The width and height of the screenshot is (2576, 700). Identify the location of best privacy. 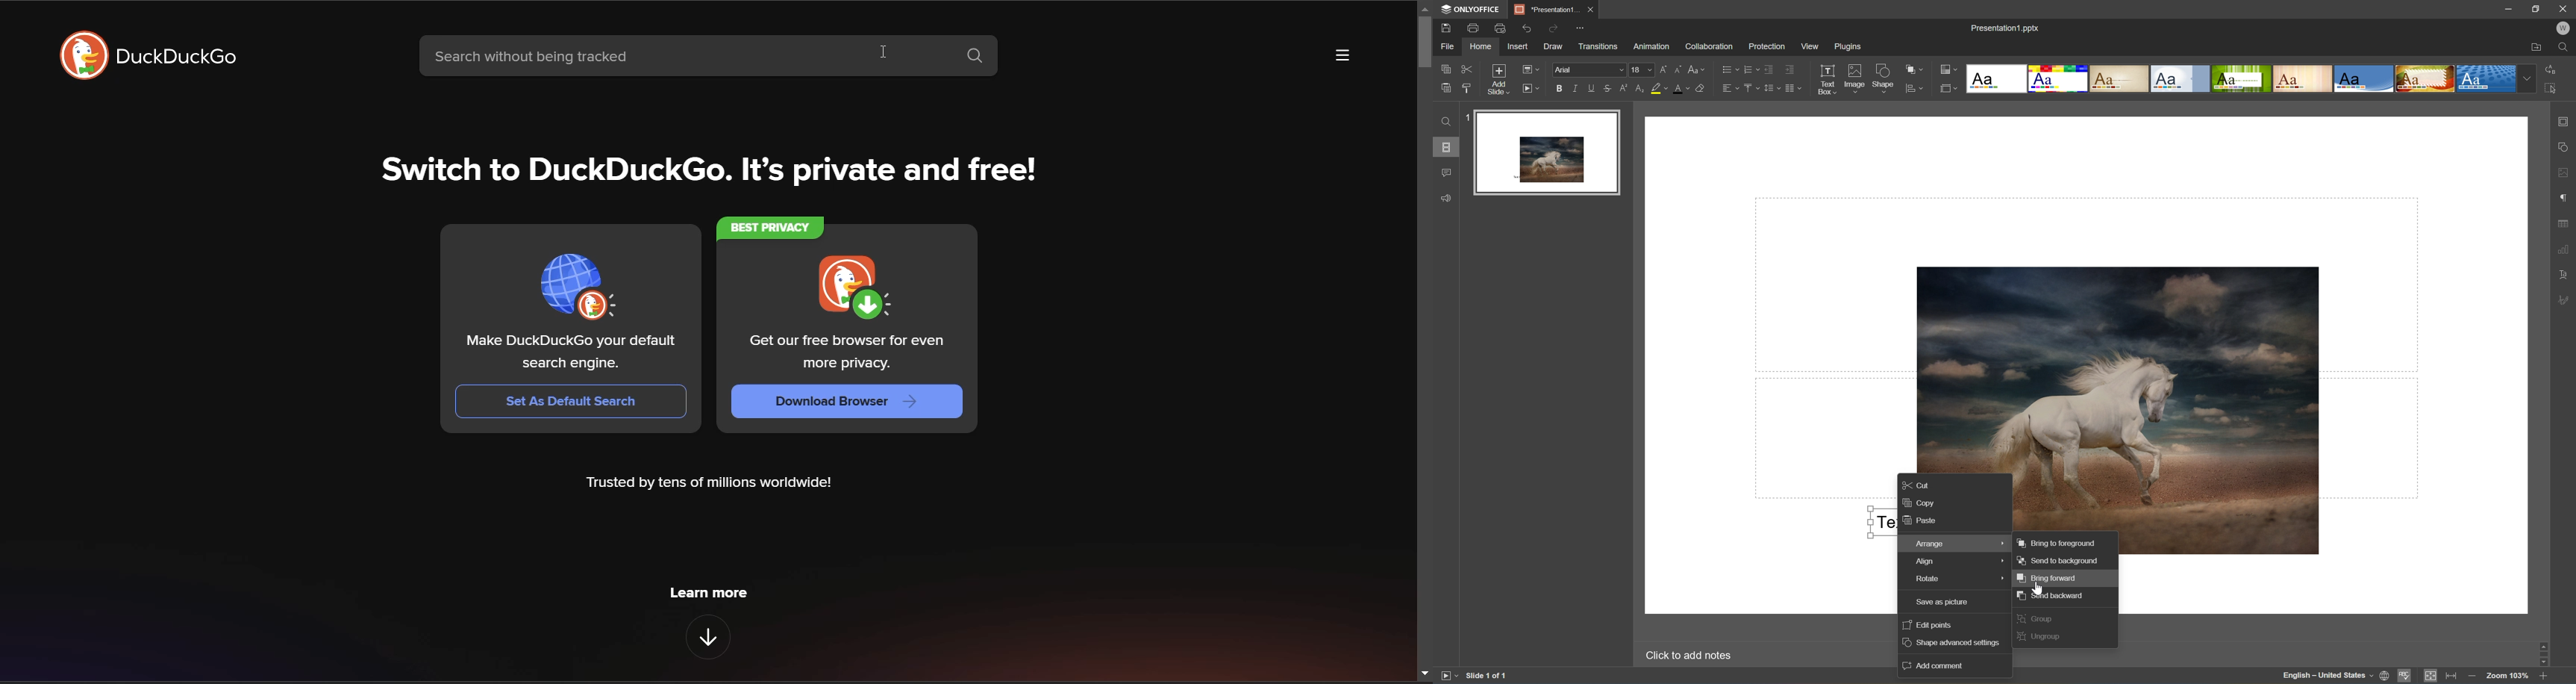
(766, 228).